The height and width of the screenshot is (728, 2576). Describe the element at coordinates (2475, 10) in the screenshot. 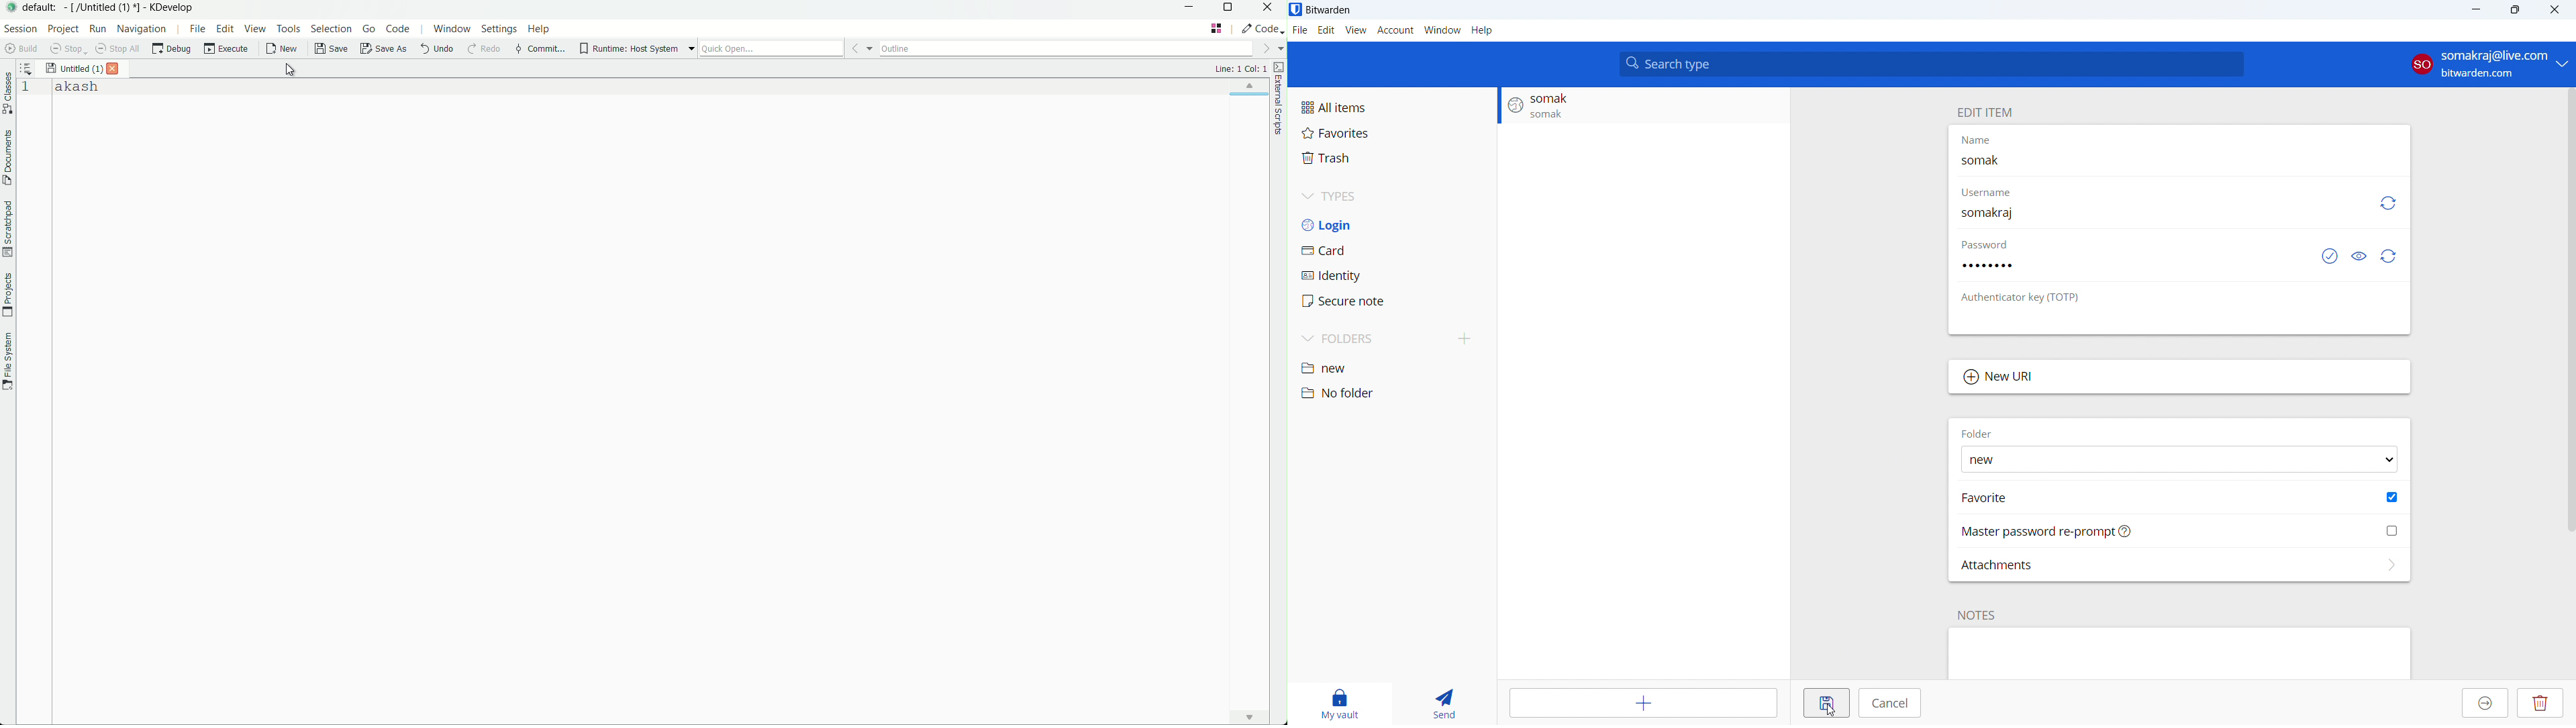

I see `minimize` at that location.